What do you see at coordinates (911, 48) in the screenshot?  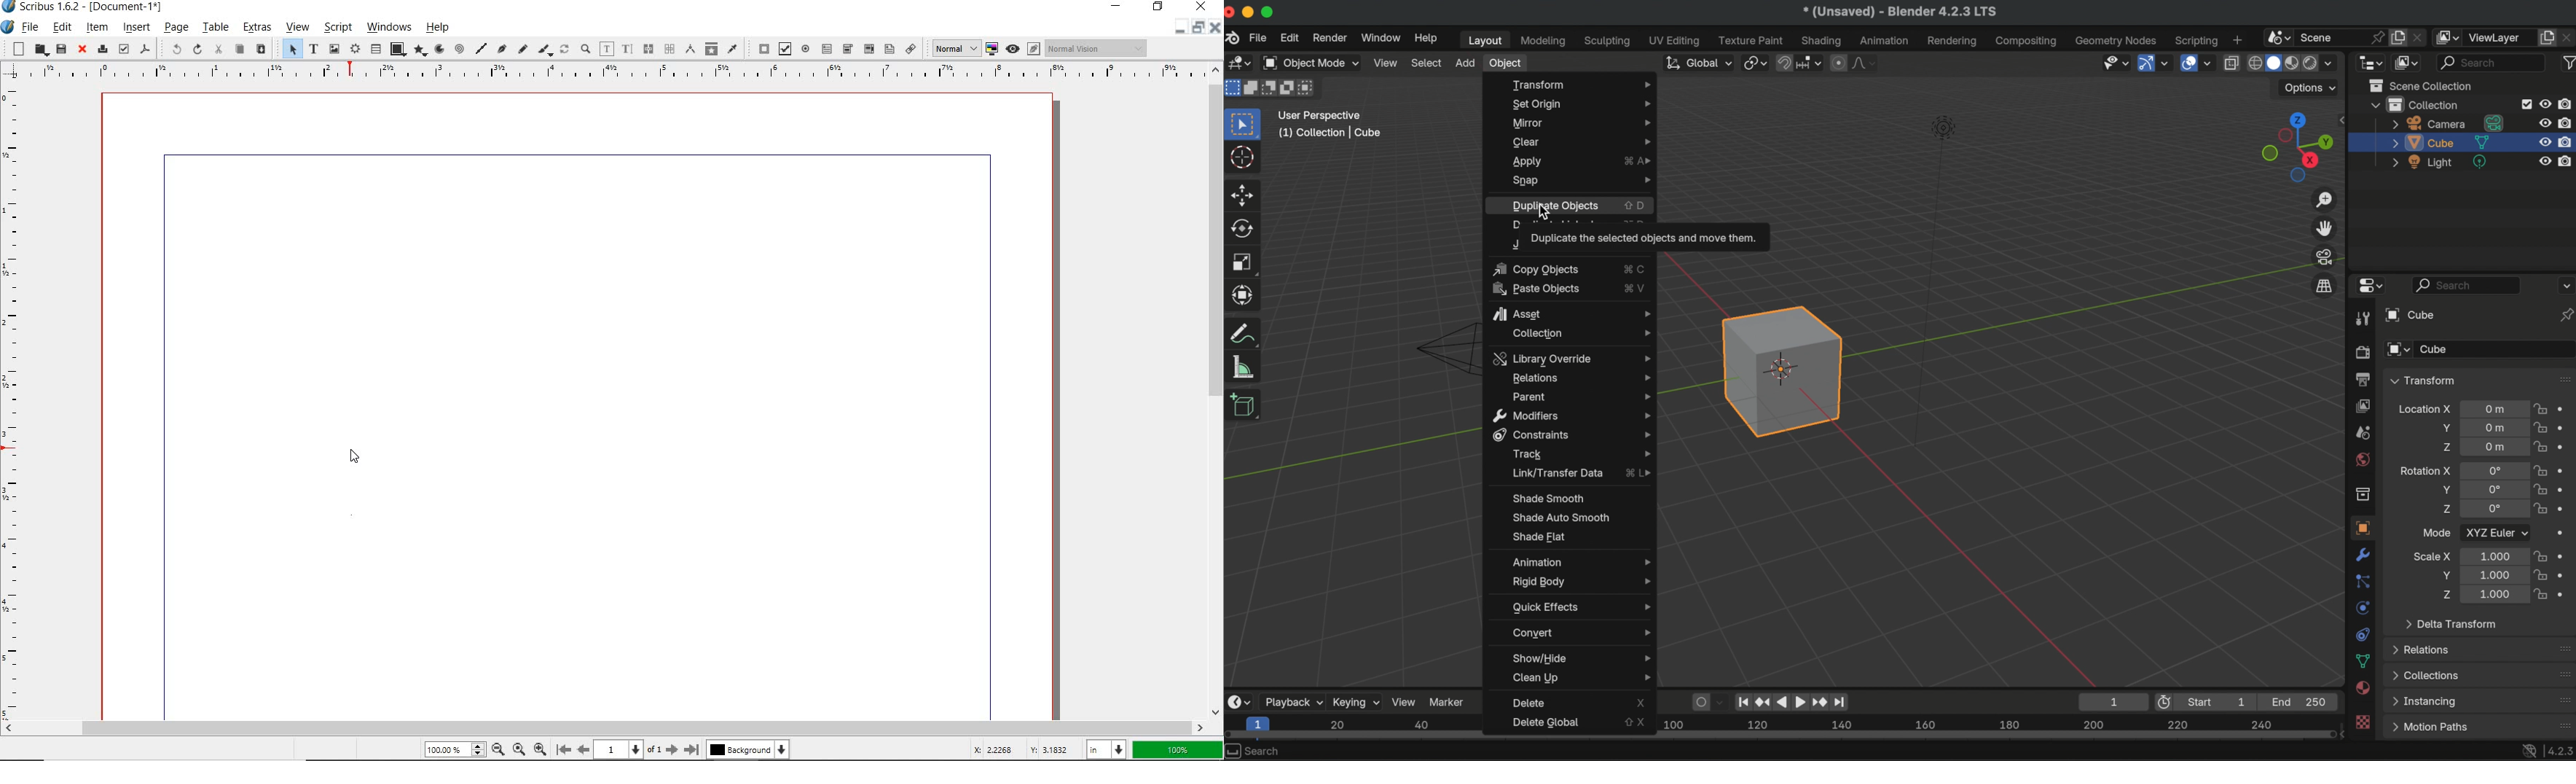 I see `link annotation` at bounding box center [911, 48].